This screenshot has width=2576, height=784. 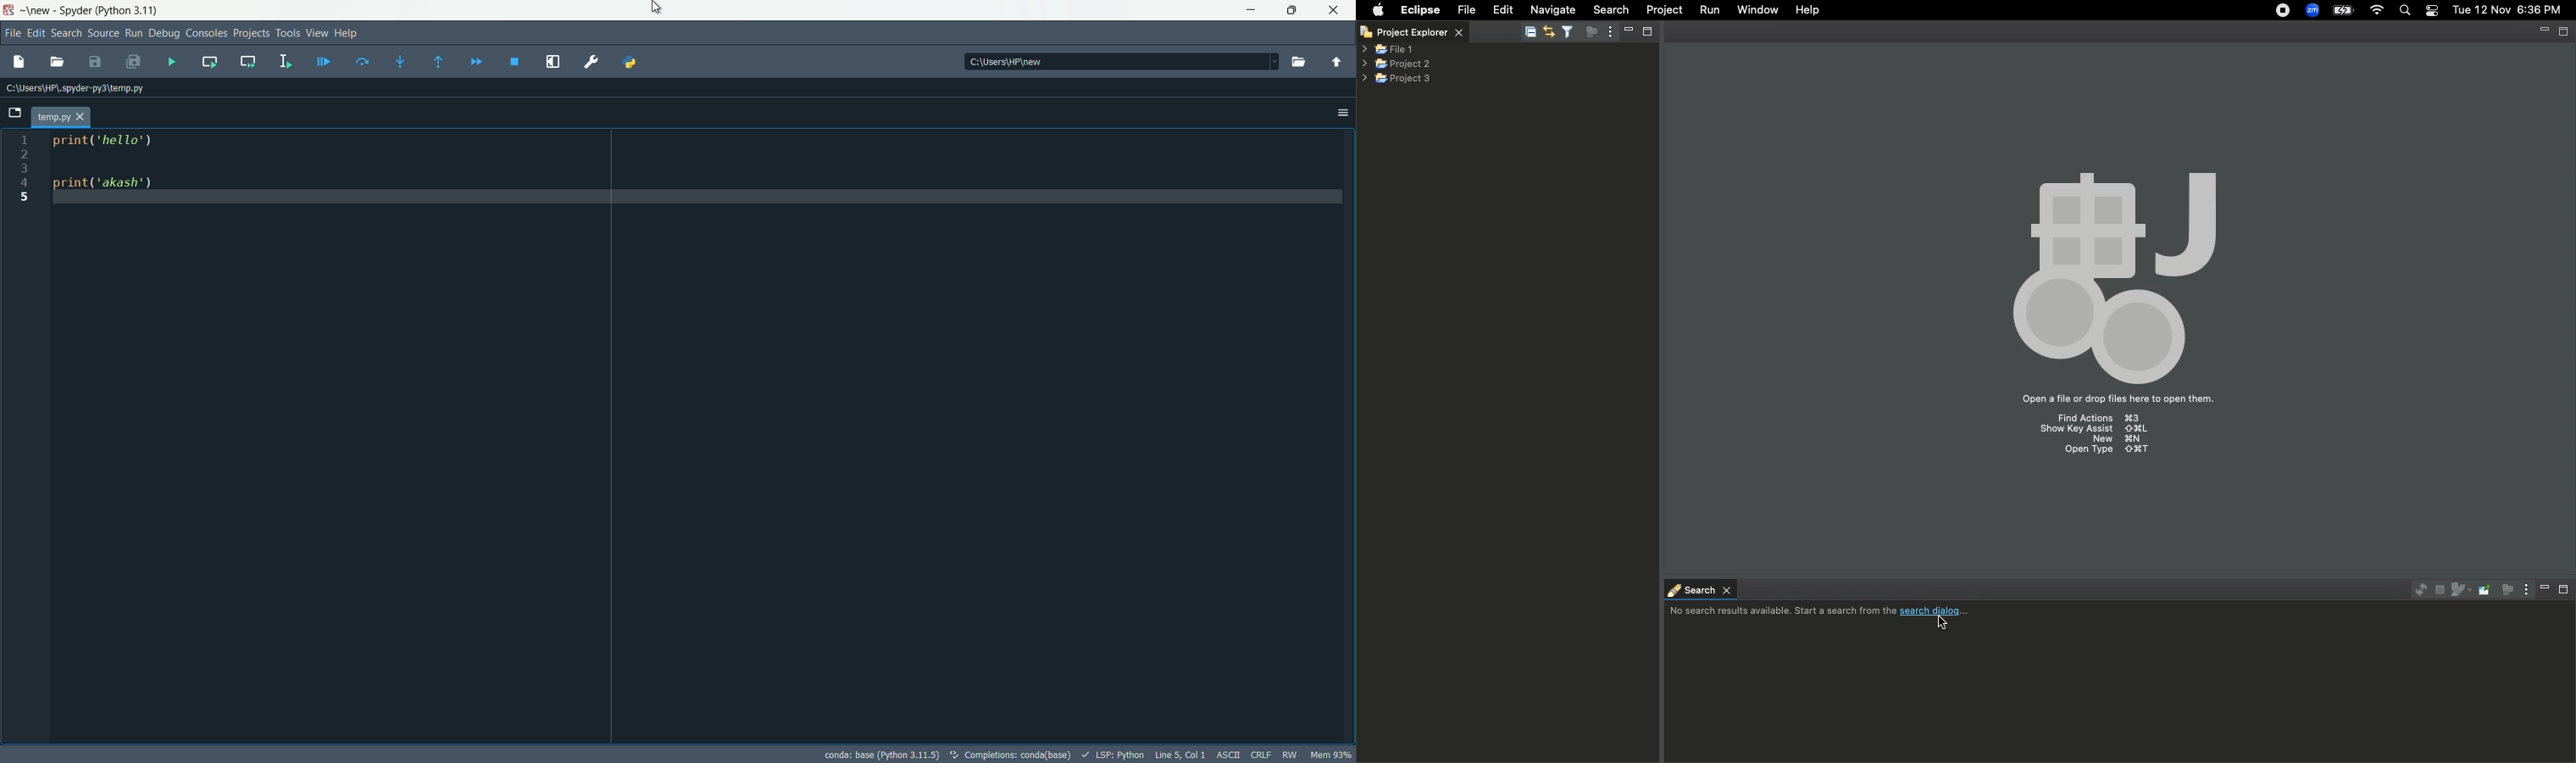 I want to click on run current line, so click(x=363, y=61).